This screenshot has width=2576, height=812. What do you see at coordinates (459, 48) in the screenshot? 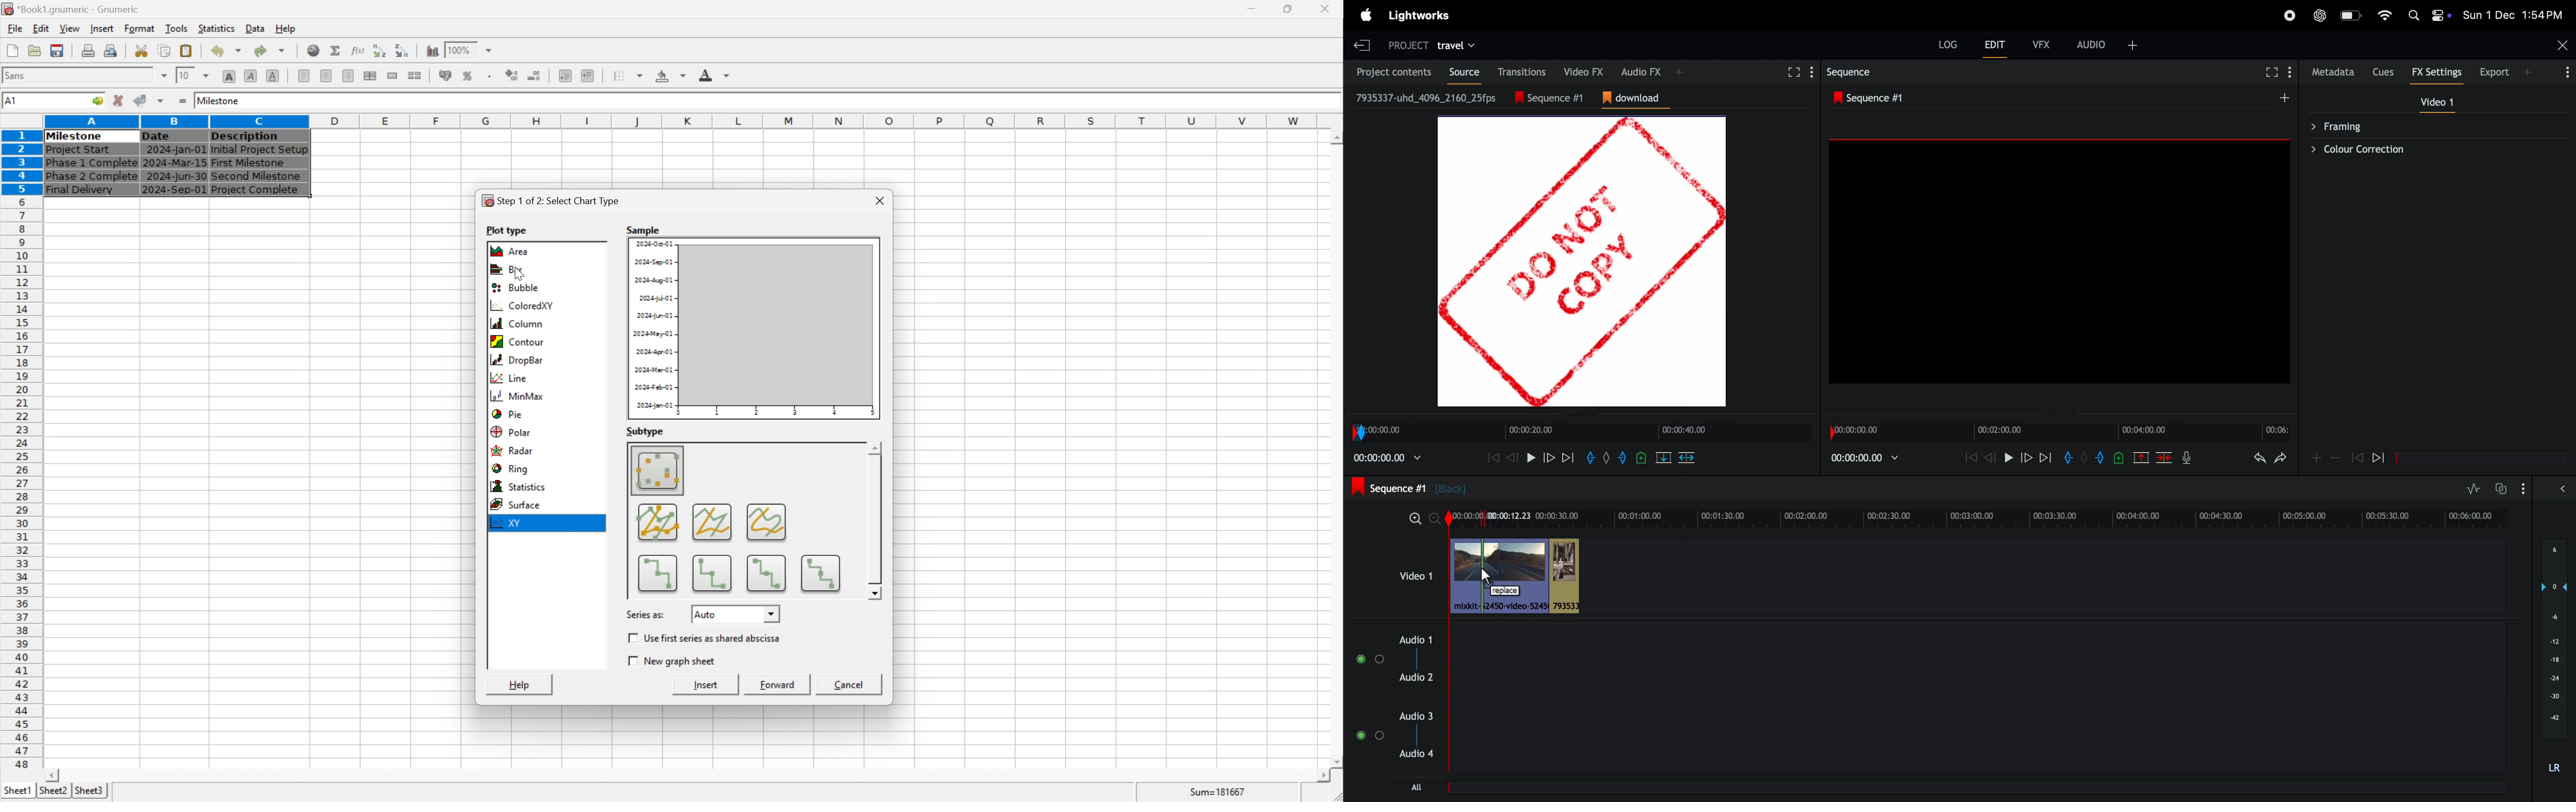
I see `100%` at bounding box center [459, 48].